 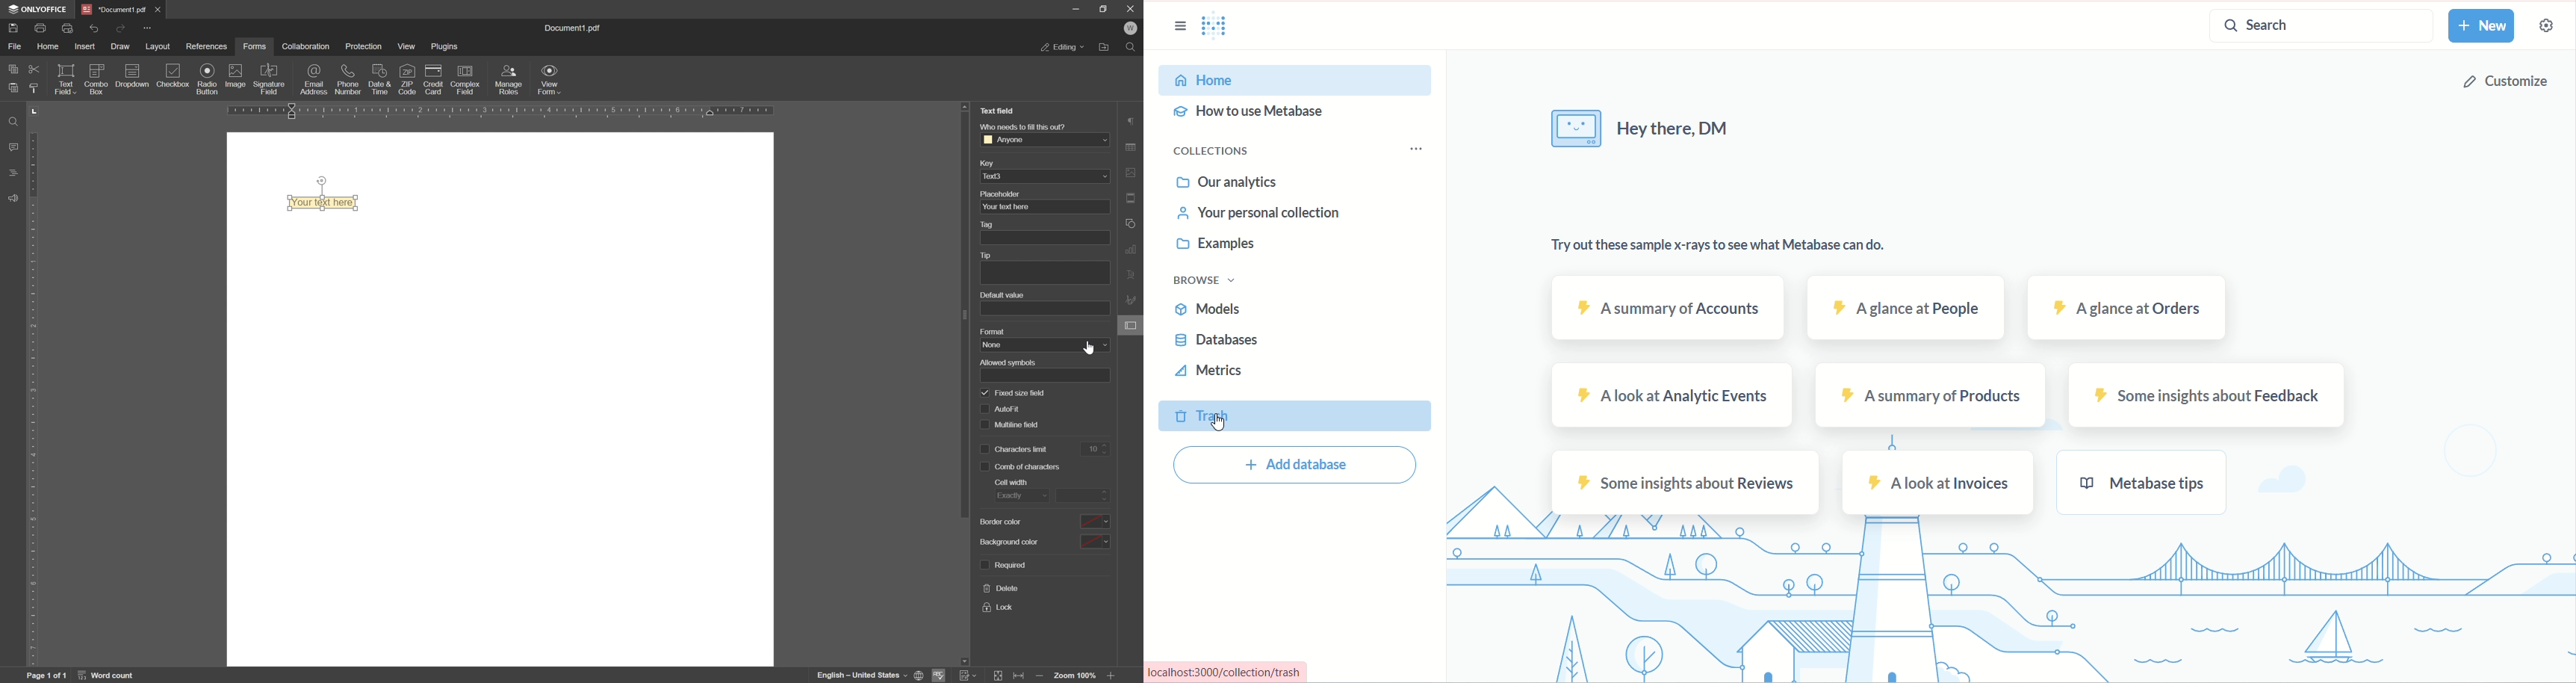 I want to click on delete, so click(x=1001, y=589).